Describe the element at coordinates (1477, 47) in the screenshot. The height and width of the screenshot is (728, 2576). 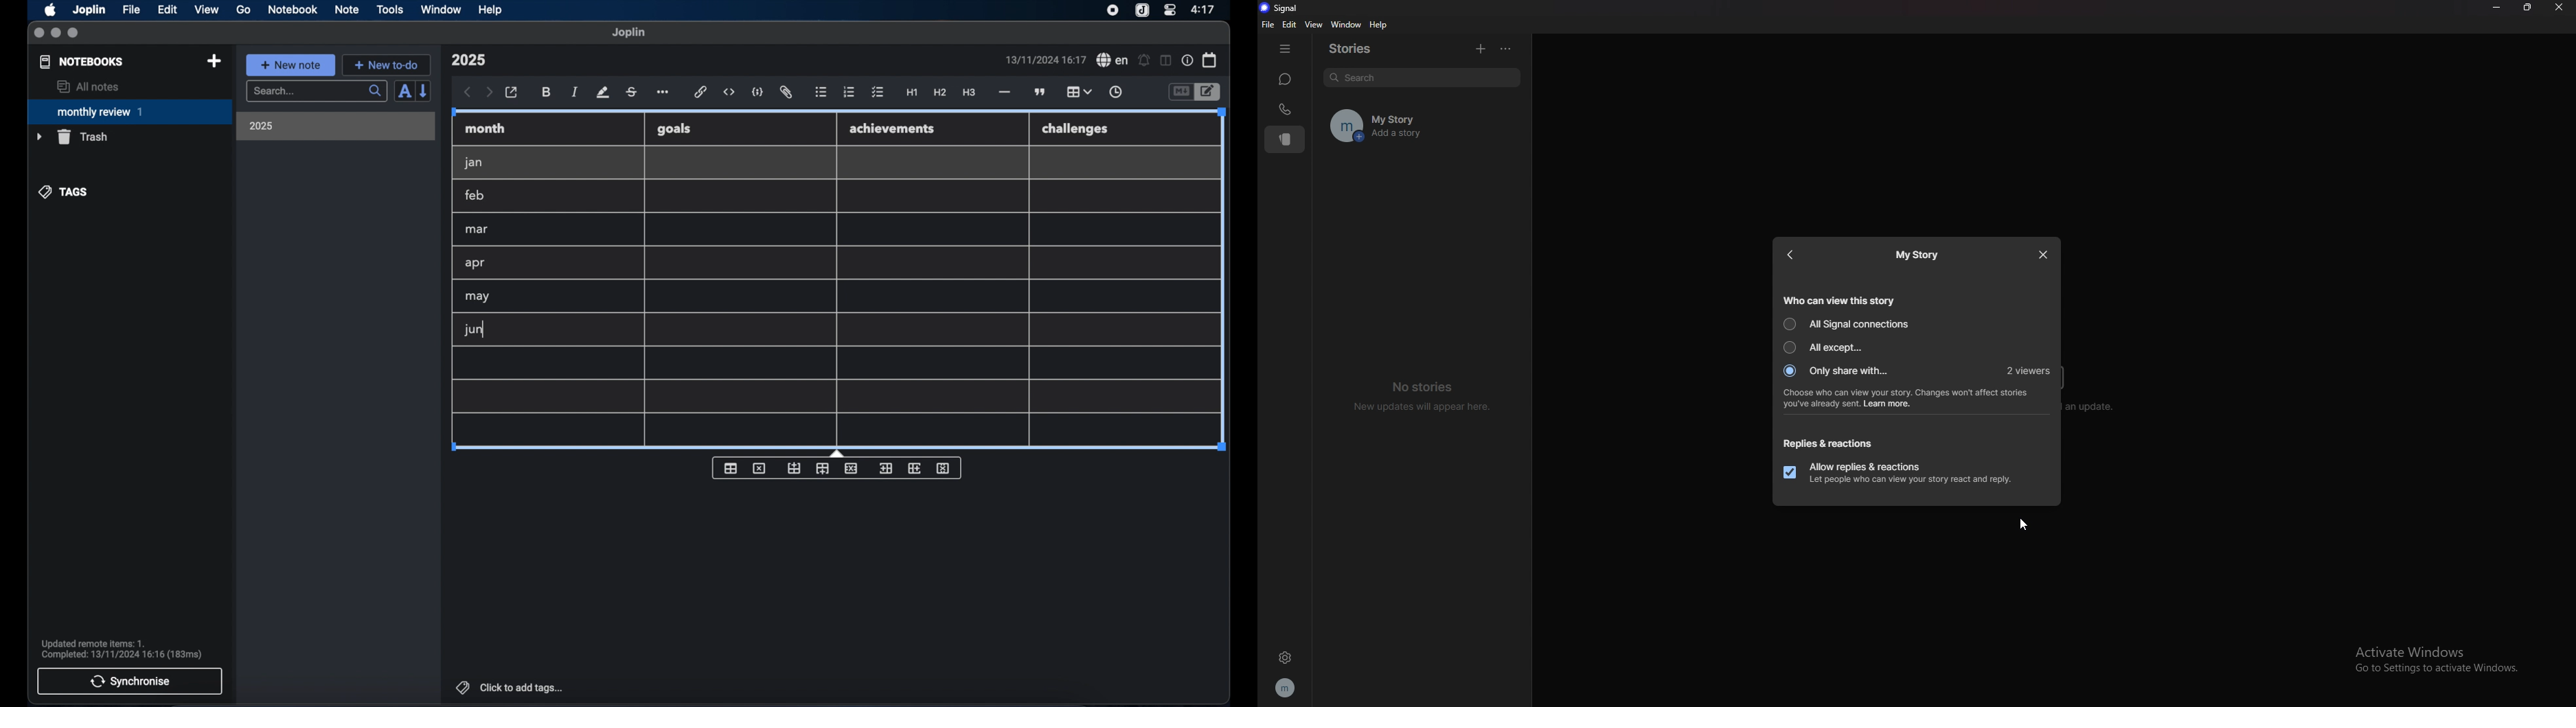
I see `add story` at that location.